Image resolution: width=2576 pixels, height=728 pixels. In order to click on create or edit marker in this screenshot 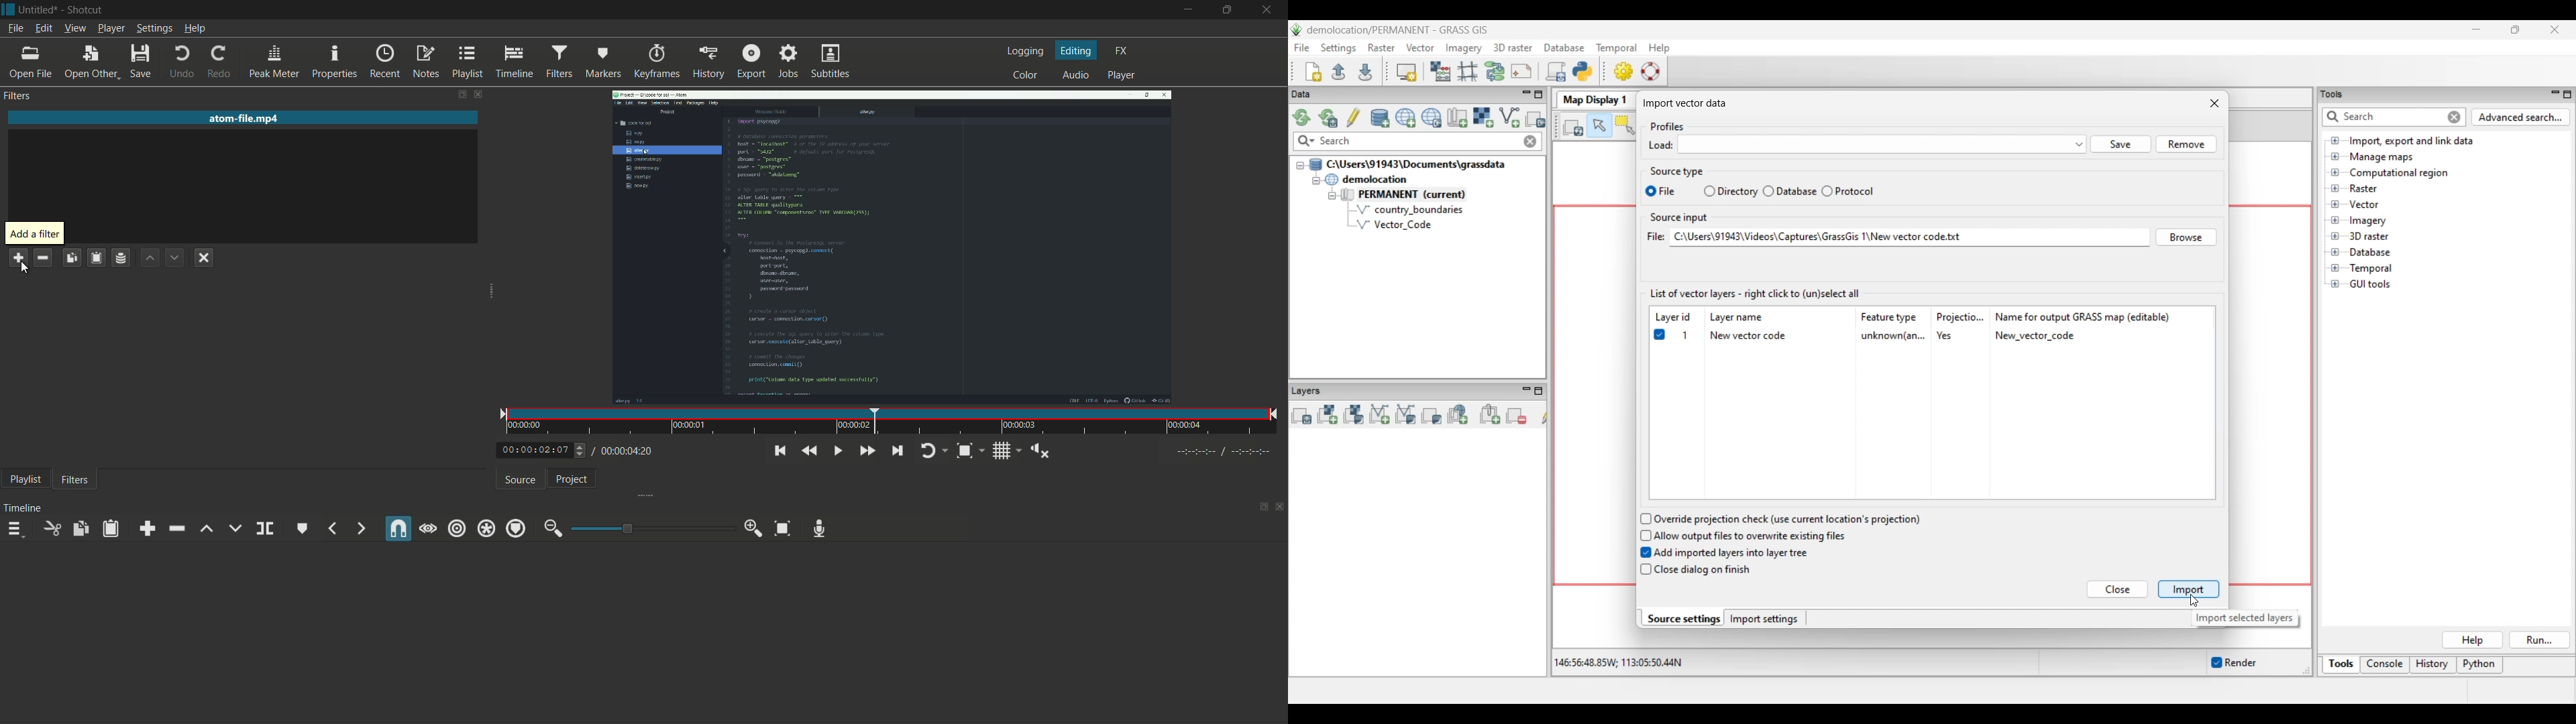, I will do `click(303, 529)`.